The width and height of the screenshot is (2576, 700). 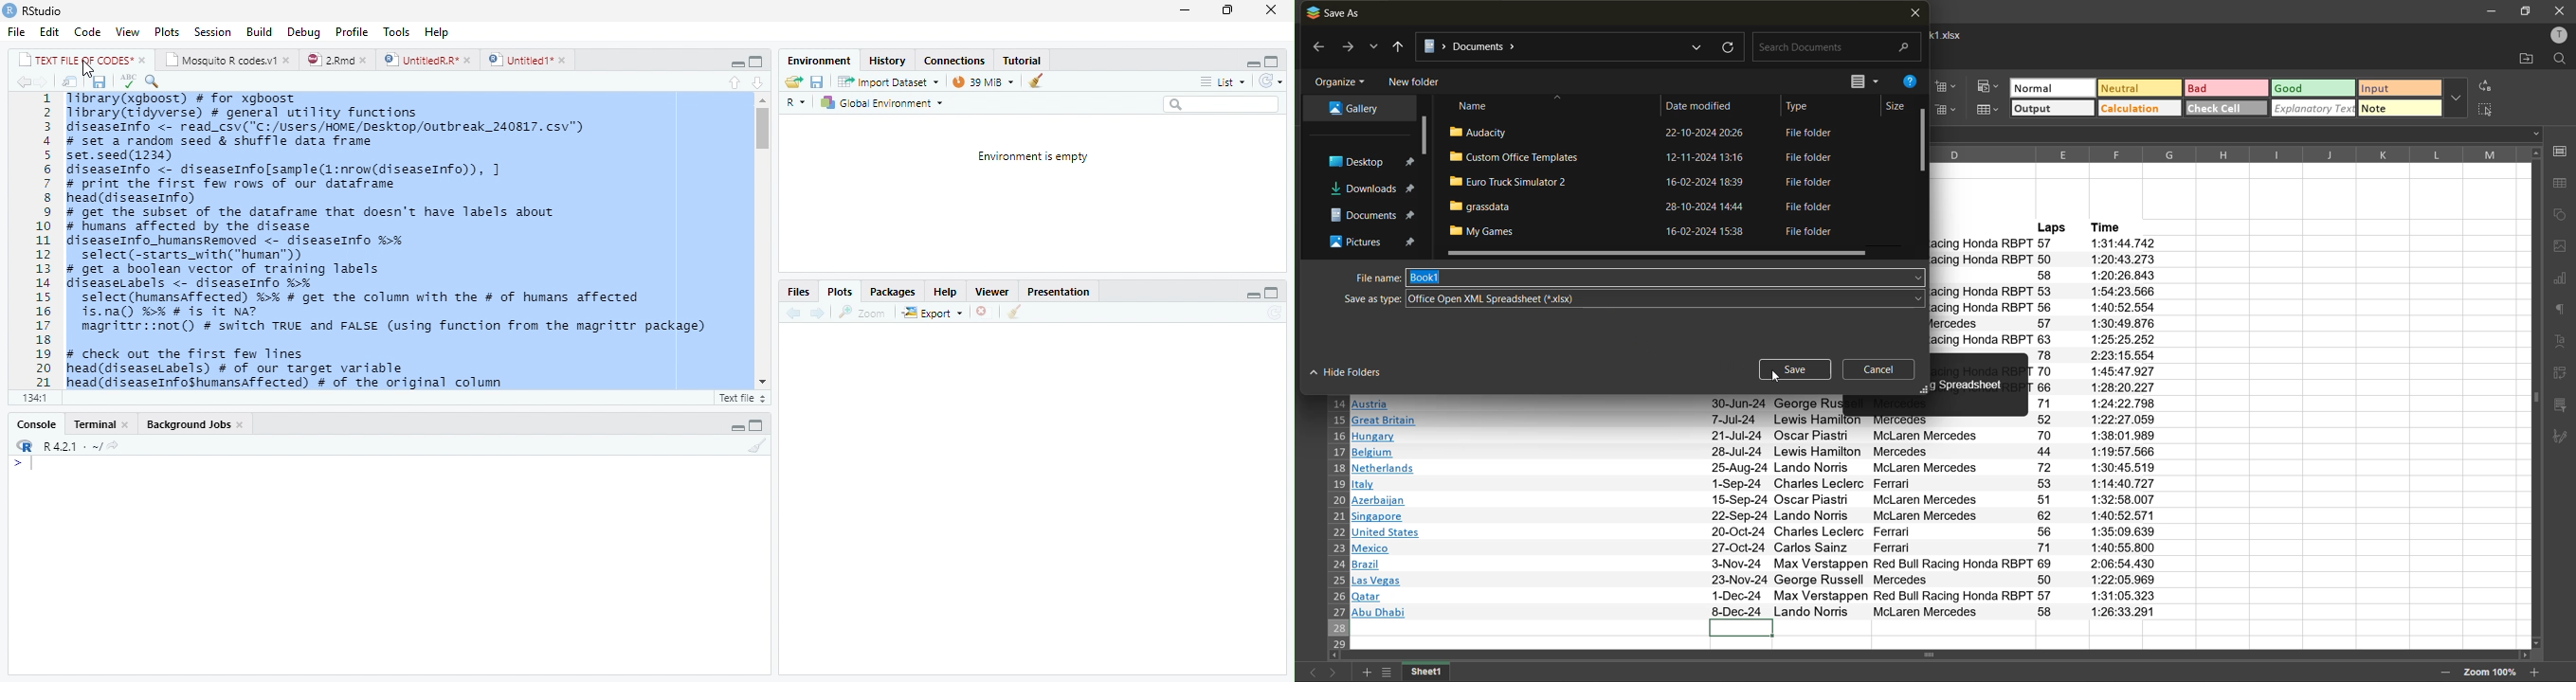 I want to click on File, so click(x=15, y=31).